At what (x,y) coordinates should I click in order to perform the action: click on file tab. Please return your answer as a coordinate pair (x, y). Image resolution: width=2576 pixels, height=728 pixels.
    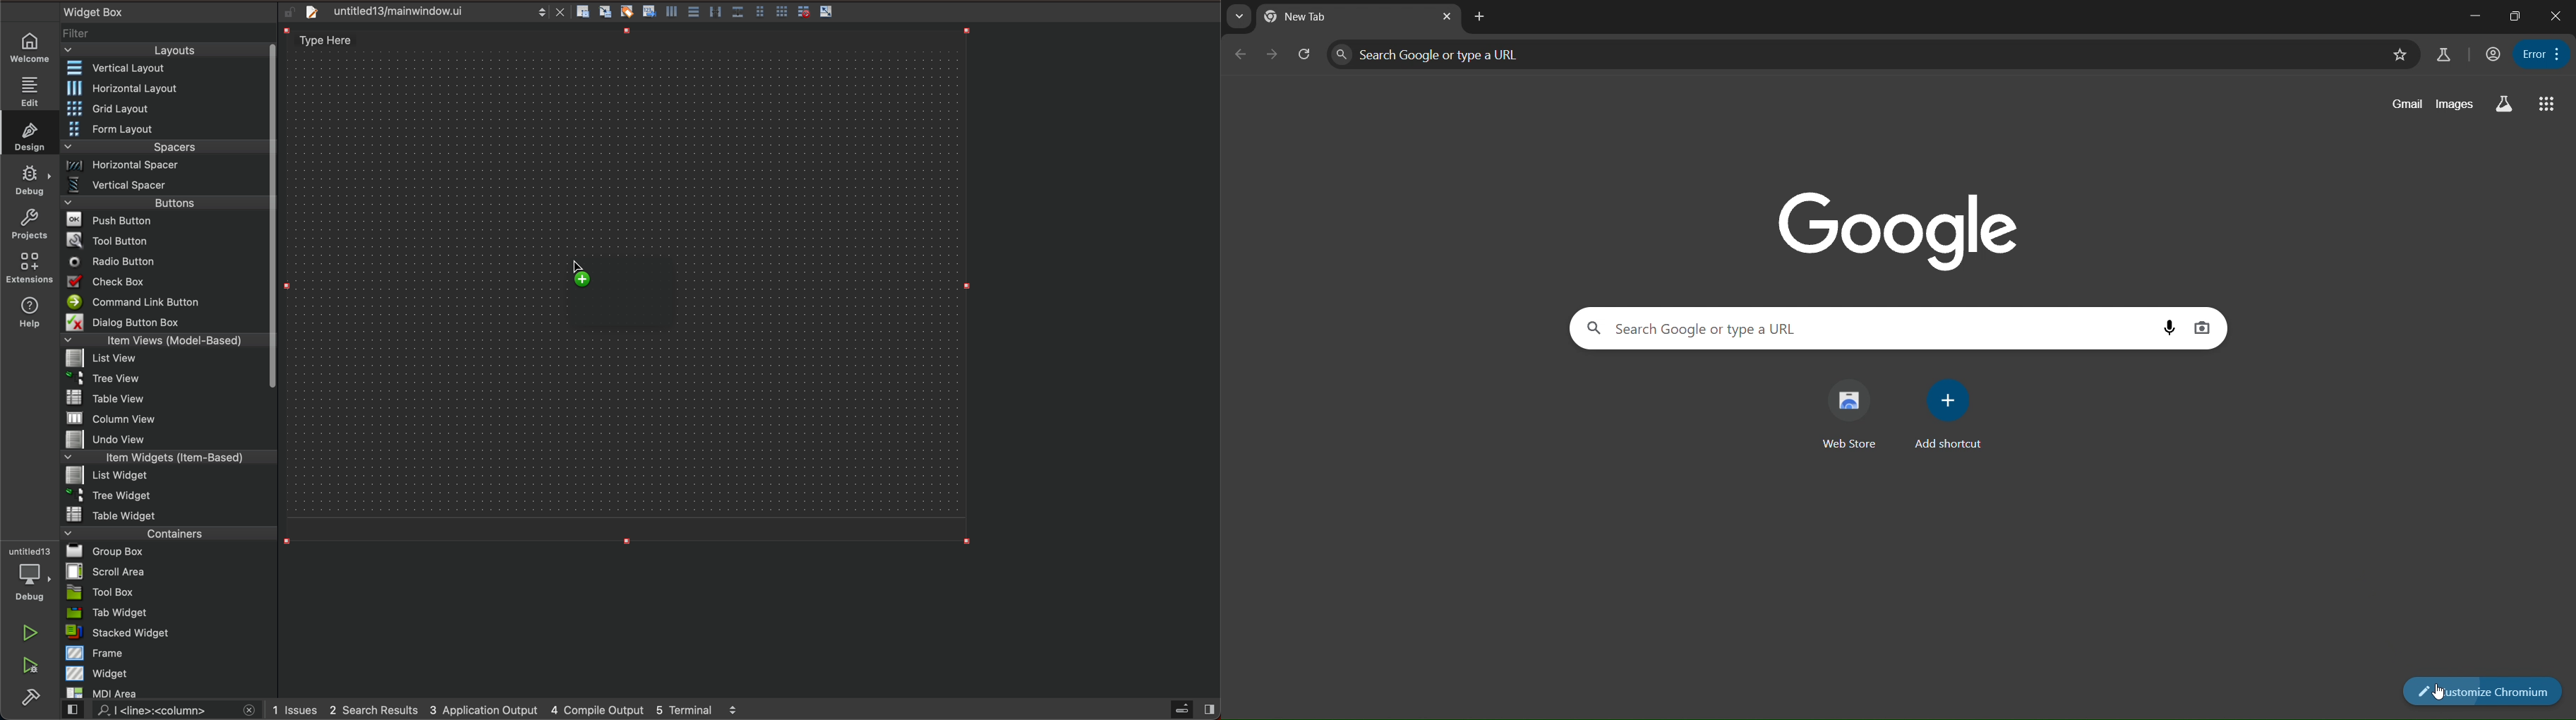
    Looking at the image, I should click on (431, 14).